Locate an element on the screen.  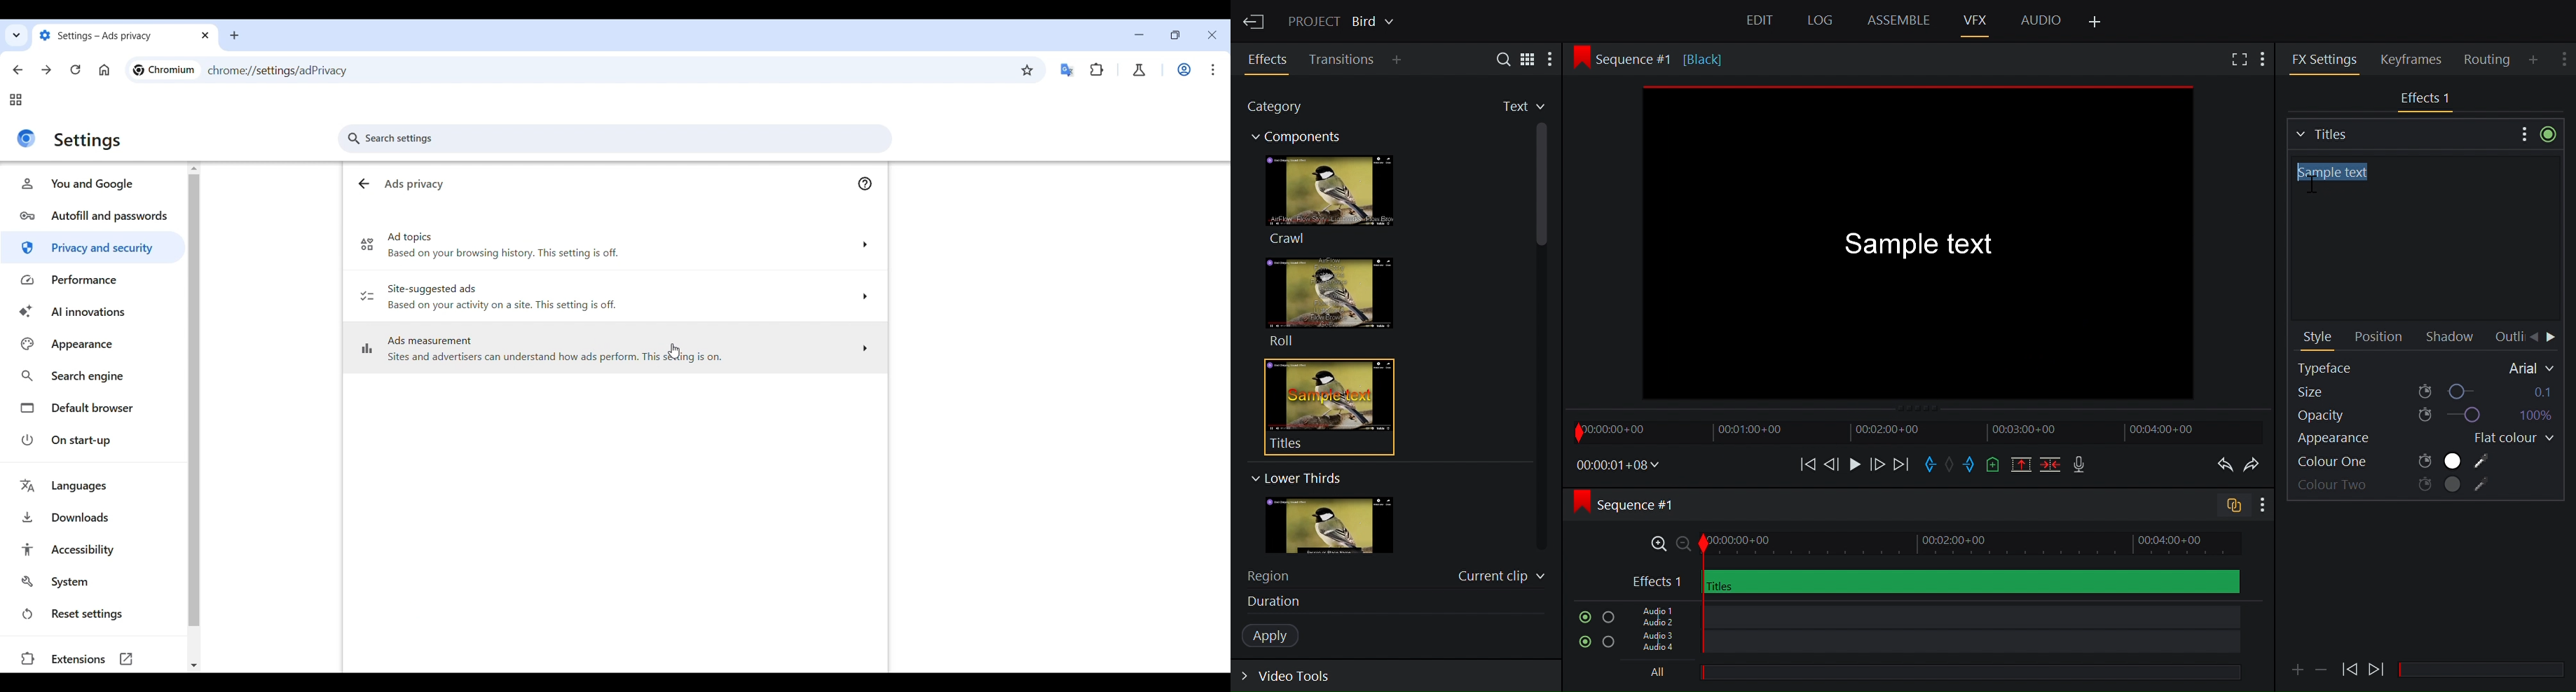
Assemble is located at coordinates (1898, 20).